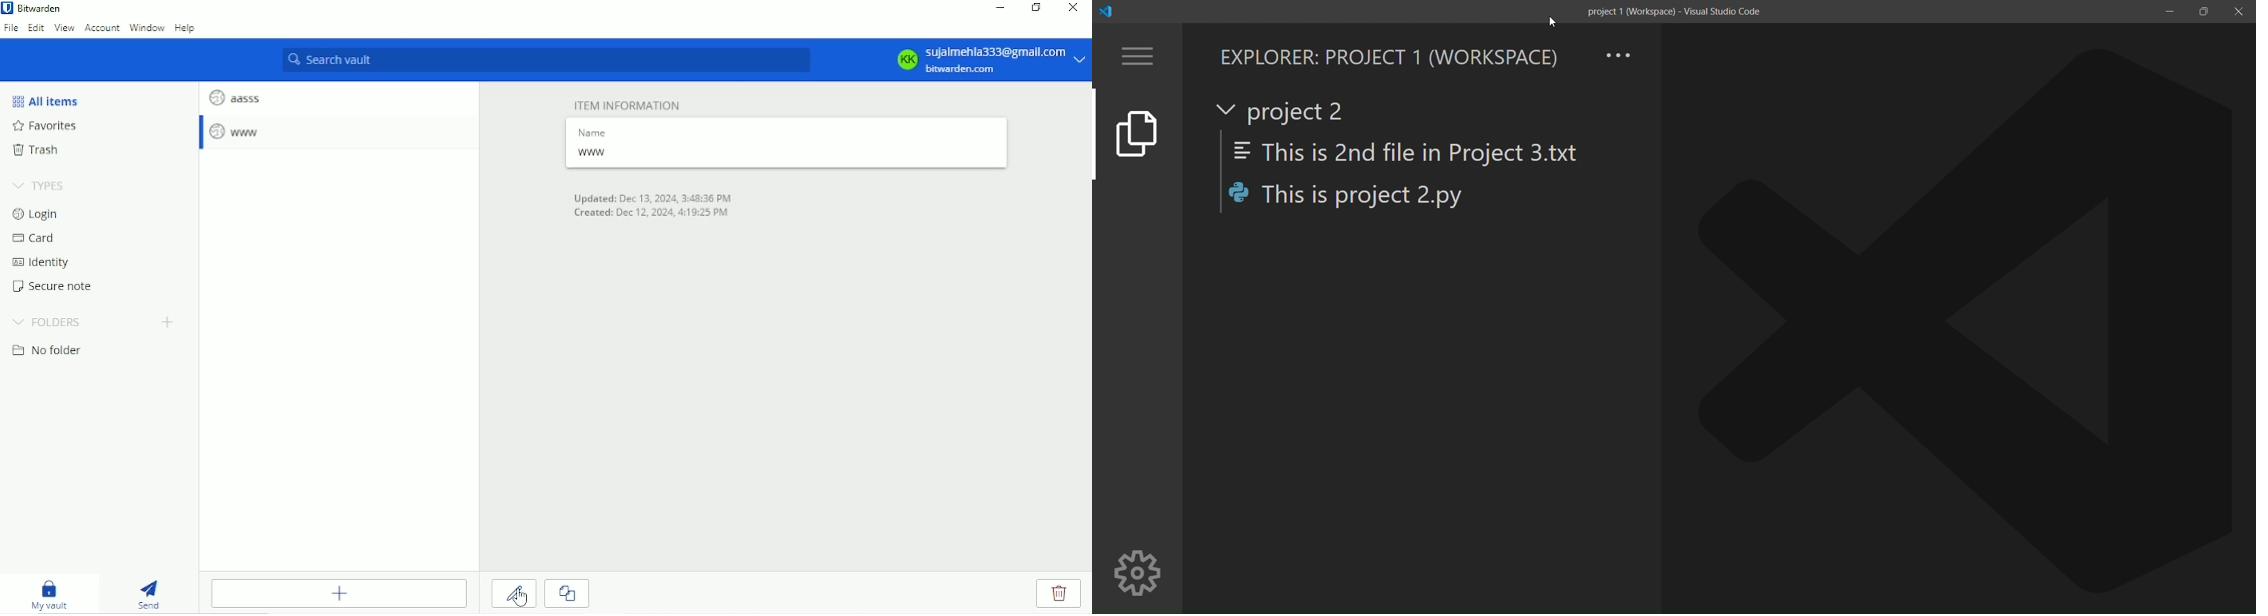 The height and width of the screenshot is (616, 2268). What do you see at coordinates (567, 592) in the screenshot?
I see `Cloe` at bounding box center [567, 592].